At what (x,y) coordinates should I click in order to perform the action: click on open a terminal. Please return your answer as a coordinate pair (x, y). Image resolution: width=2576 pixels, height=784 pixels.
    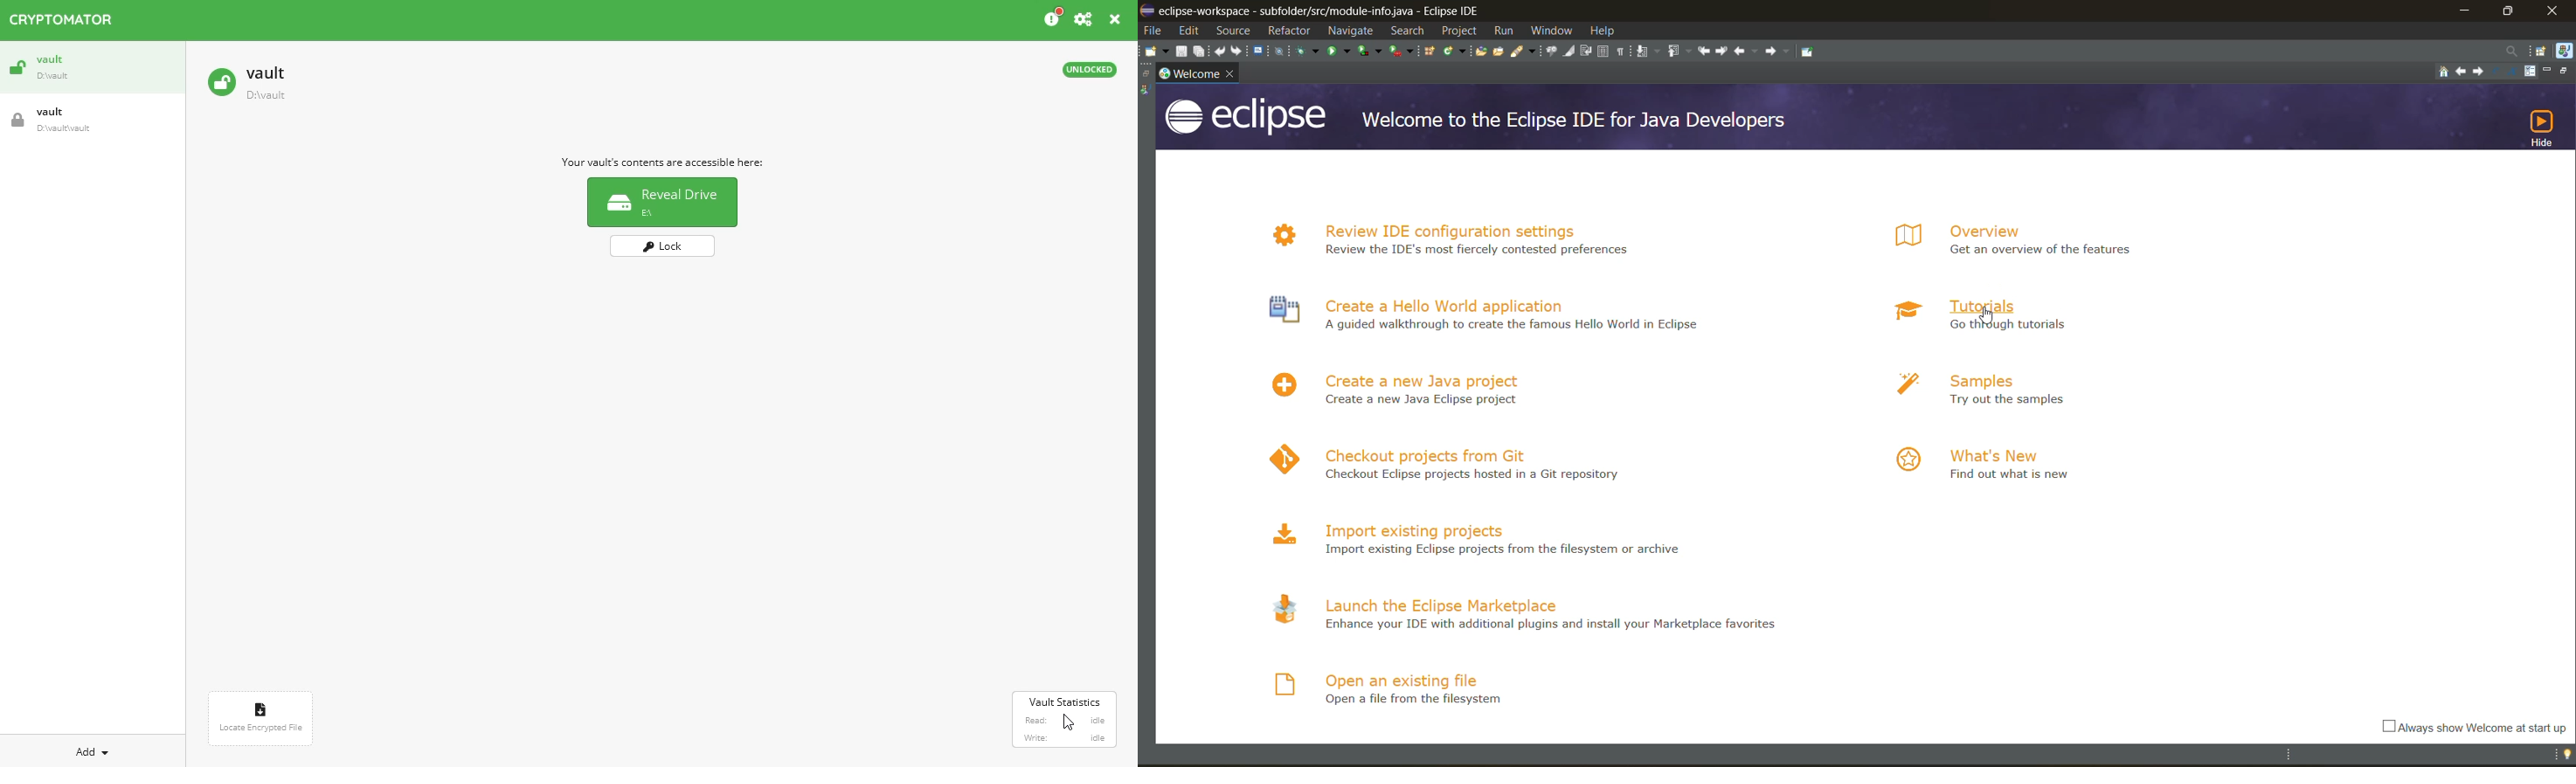
    Looking at the image, I should click on (1259, 49).